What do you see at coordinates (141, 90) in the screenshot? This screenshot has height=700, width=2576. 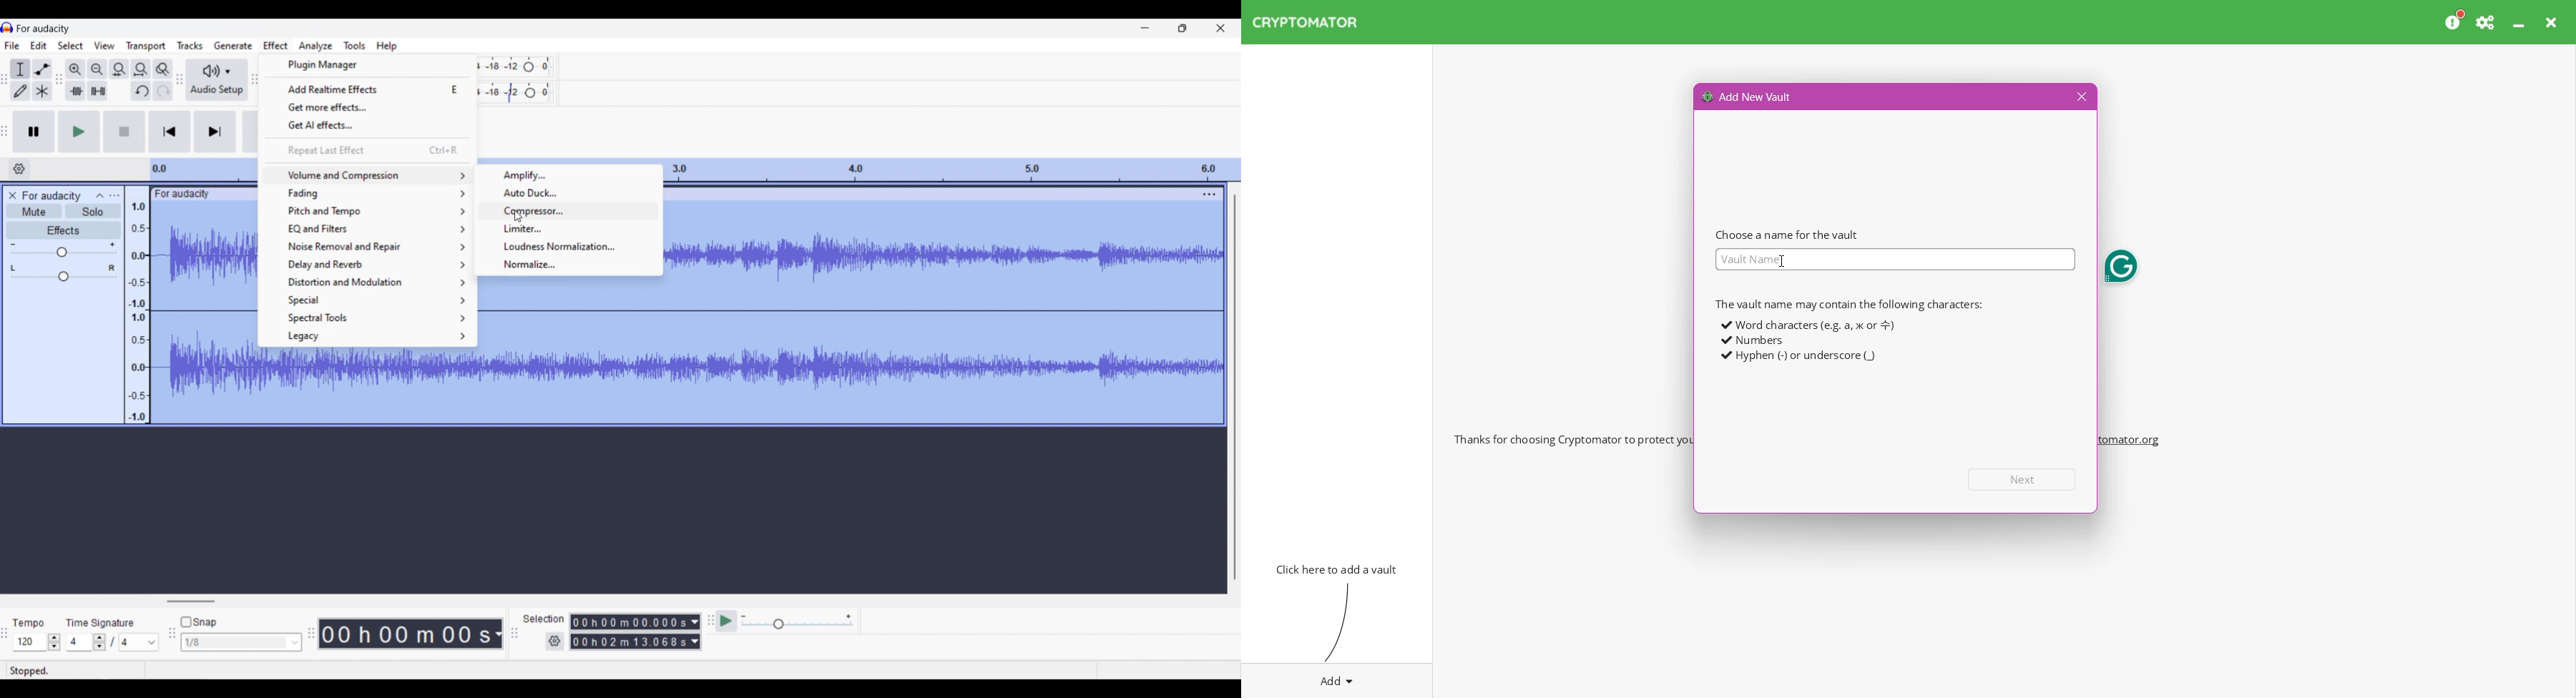 I see `Undo` at bounding box center [141, 90].